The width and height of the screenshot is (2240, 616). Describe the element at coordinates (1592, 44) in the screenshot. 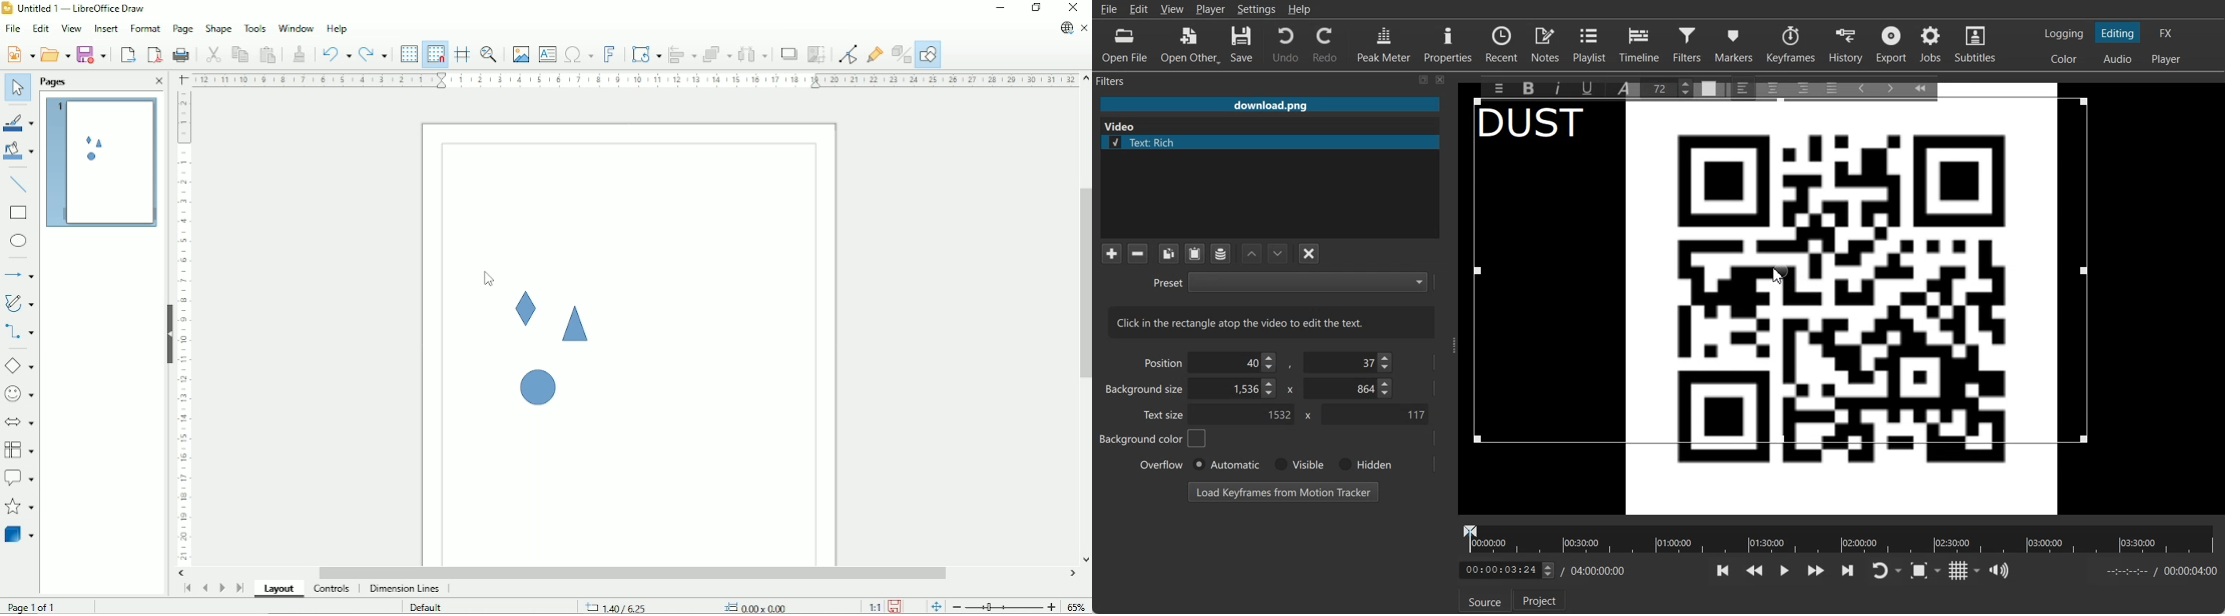

I see `Playlist` at that location.